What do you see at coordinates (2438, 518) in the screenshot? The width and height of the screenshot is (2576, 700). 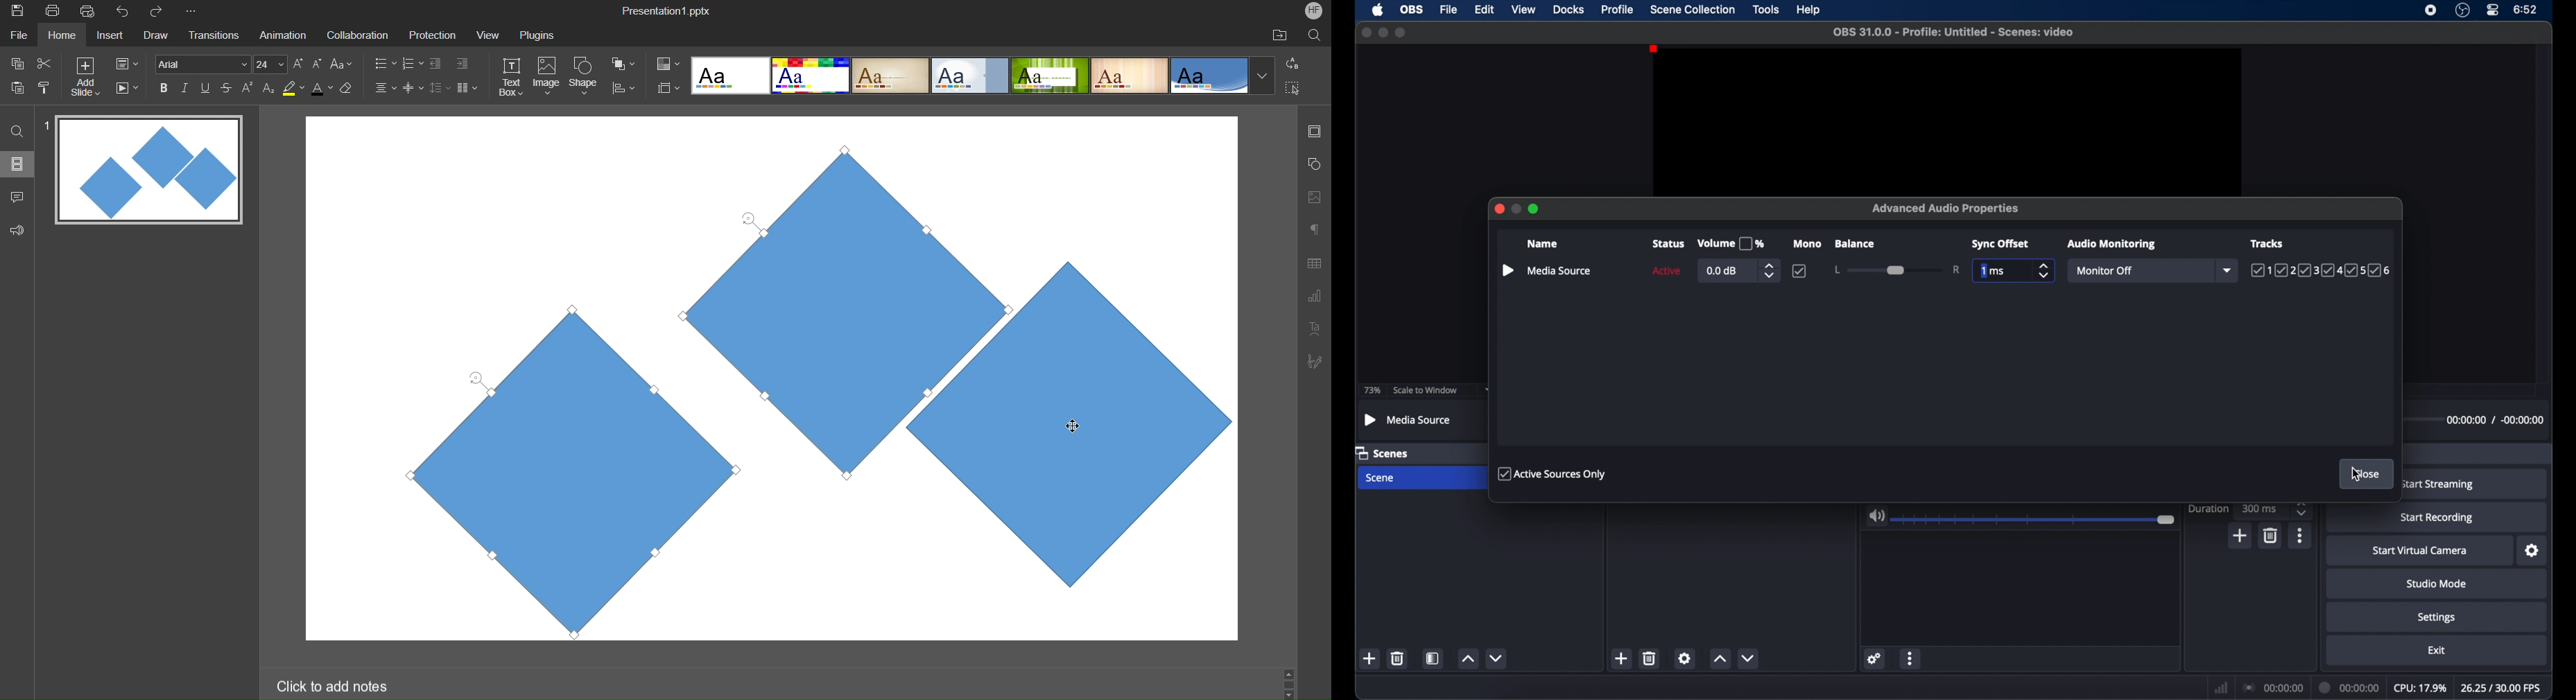 I see `start recording` at bounding box center [2438, 518].